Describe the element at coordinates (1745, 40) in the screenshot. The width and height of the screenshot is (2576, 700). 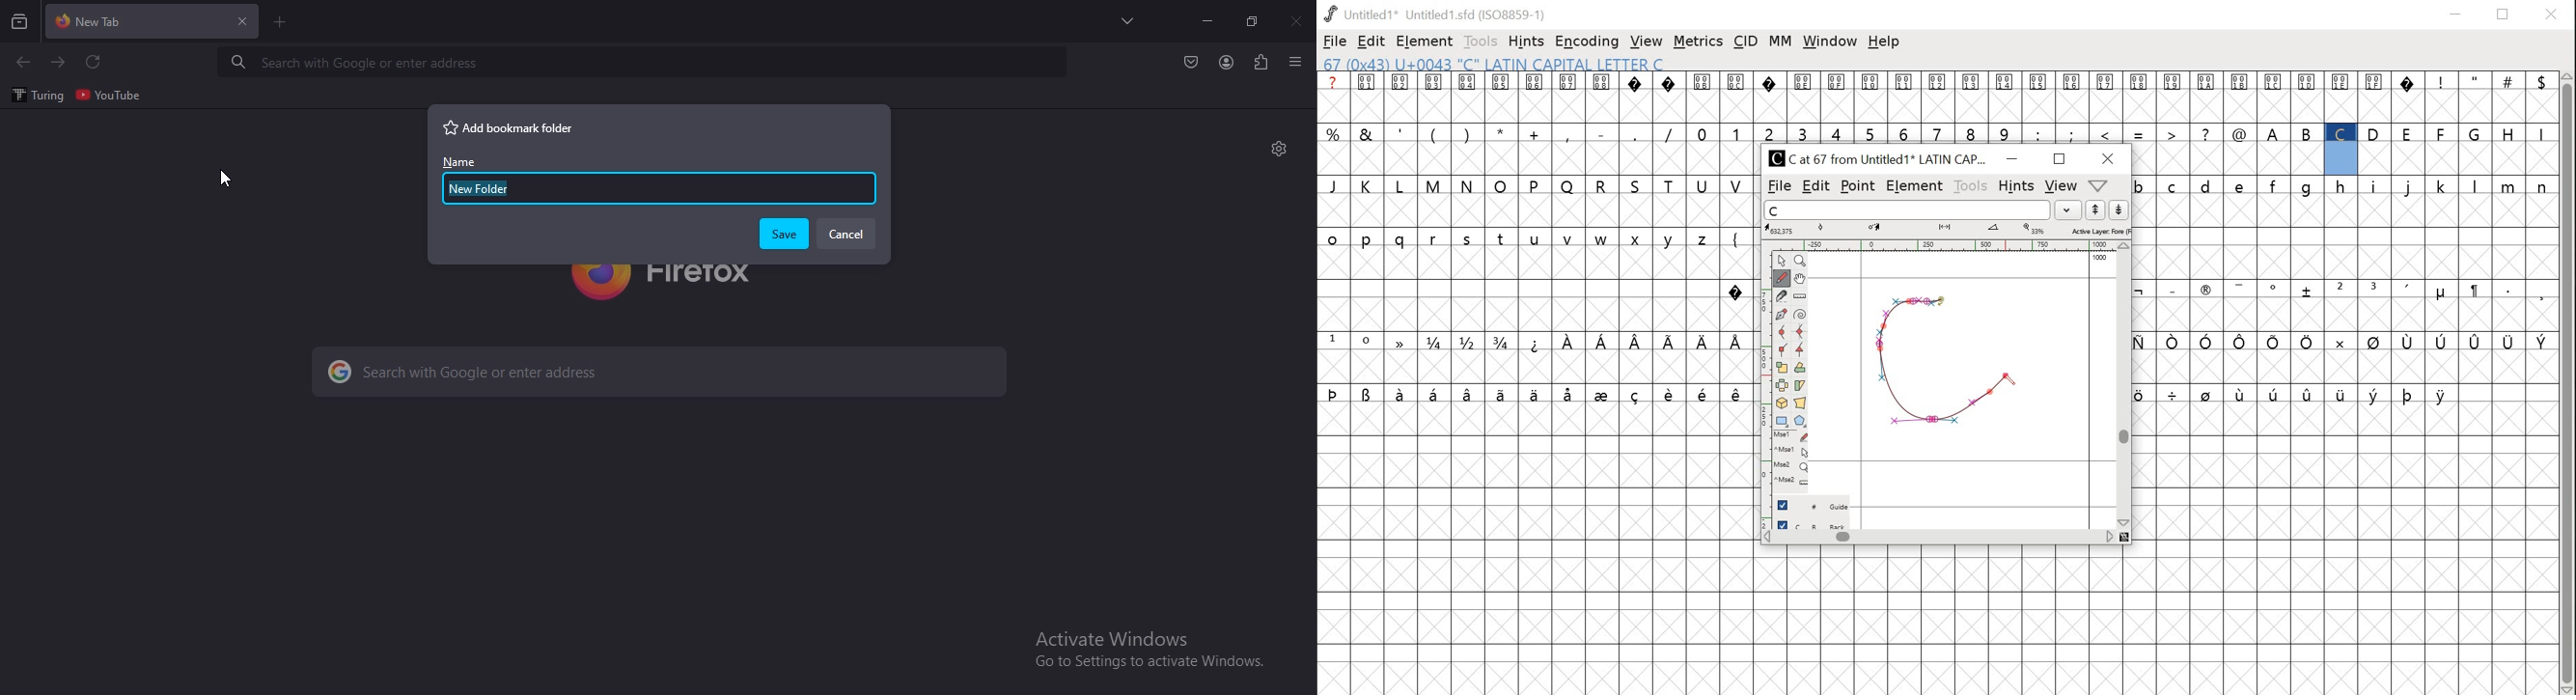
I see `cid` at that location.